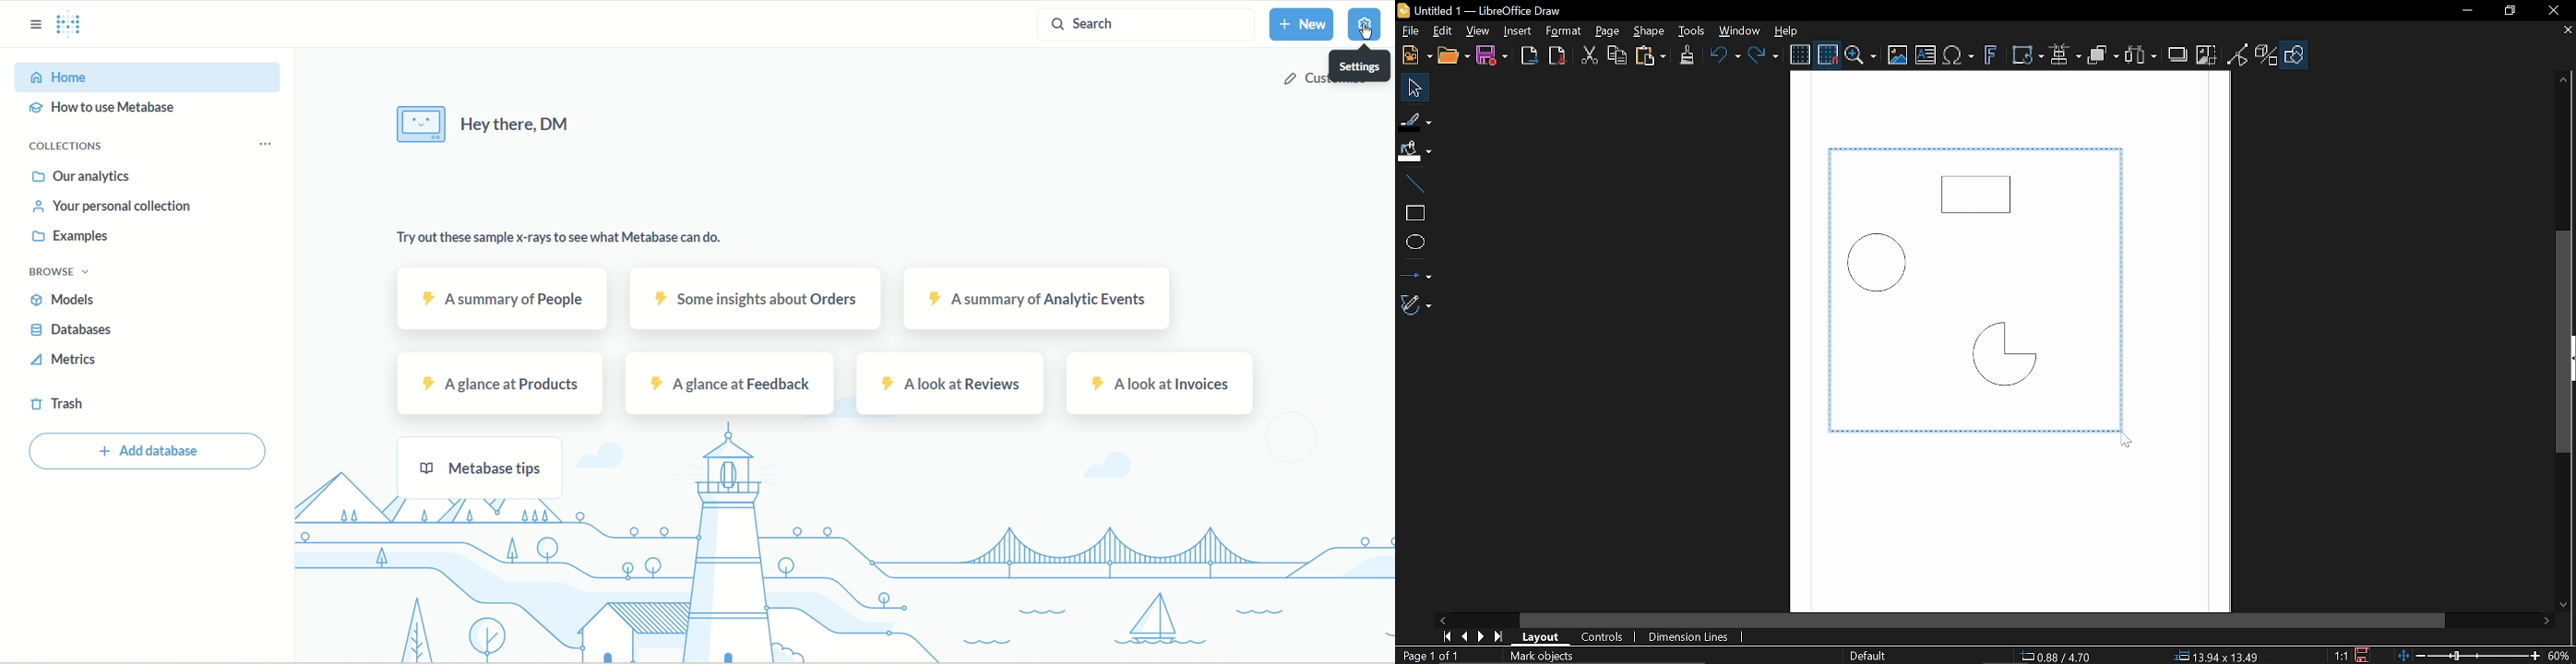 This screenshot has width=2576, height=672. Describe the element at coordinates (1648, 32) in the screenshot. I see `Shape` at that location.